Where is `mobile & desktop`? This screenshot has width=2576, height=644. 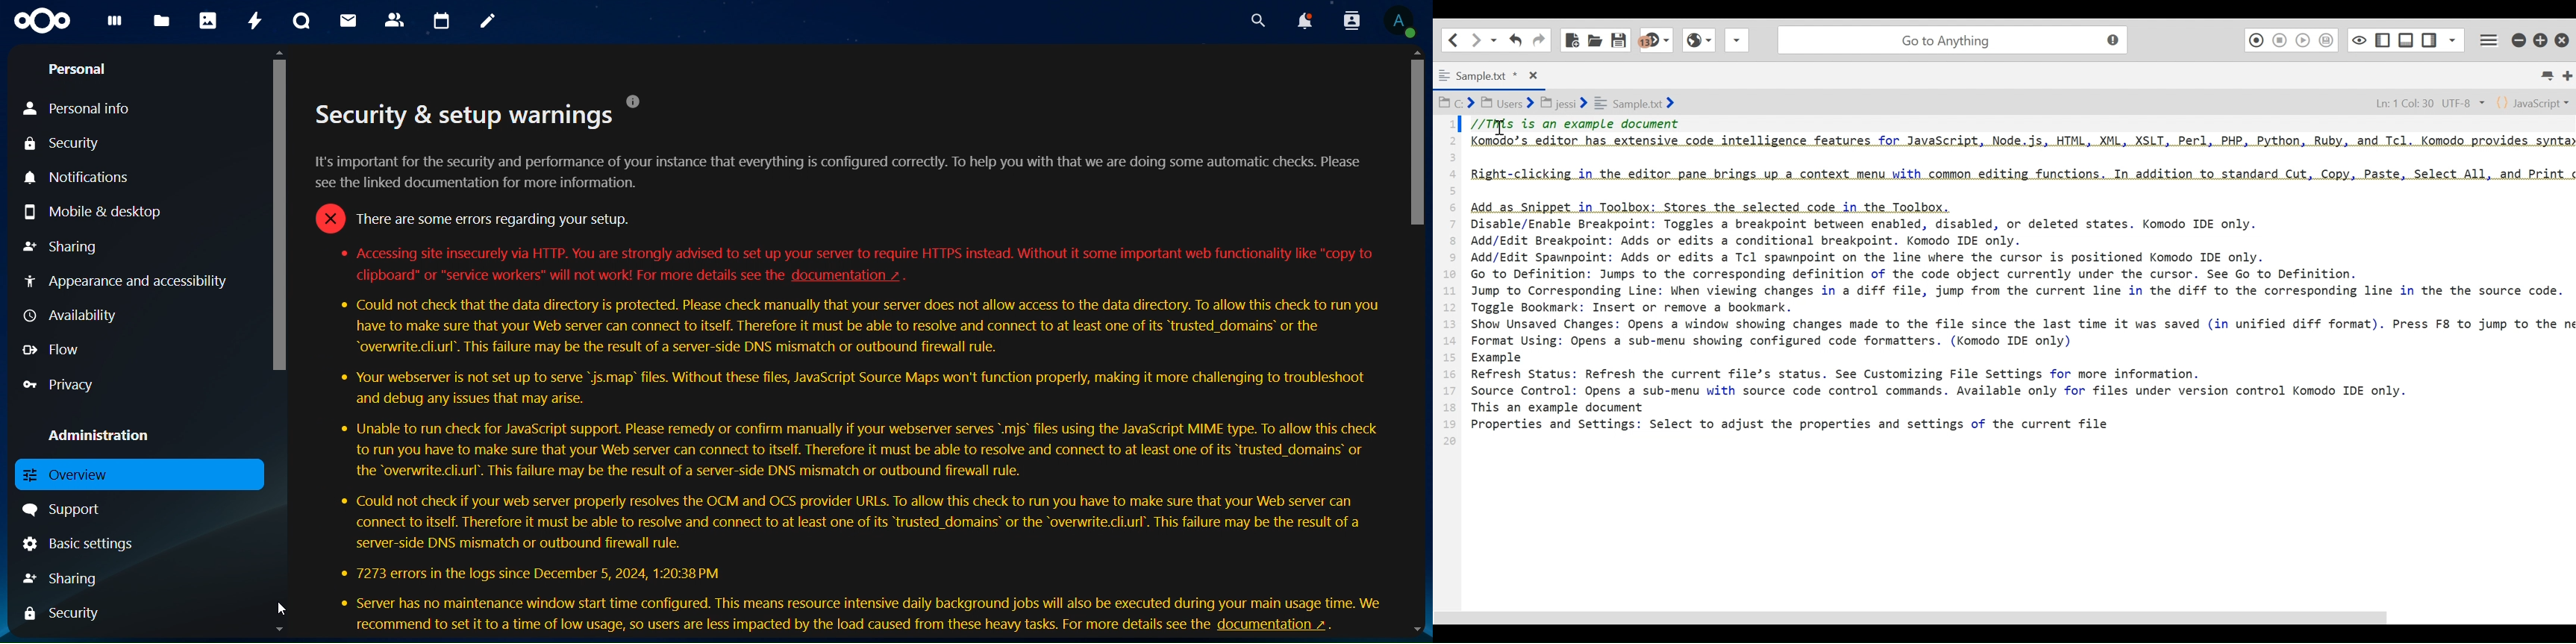 mobile & desktop is located at coordinates (94, 211).